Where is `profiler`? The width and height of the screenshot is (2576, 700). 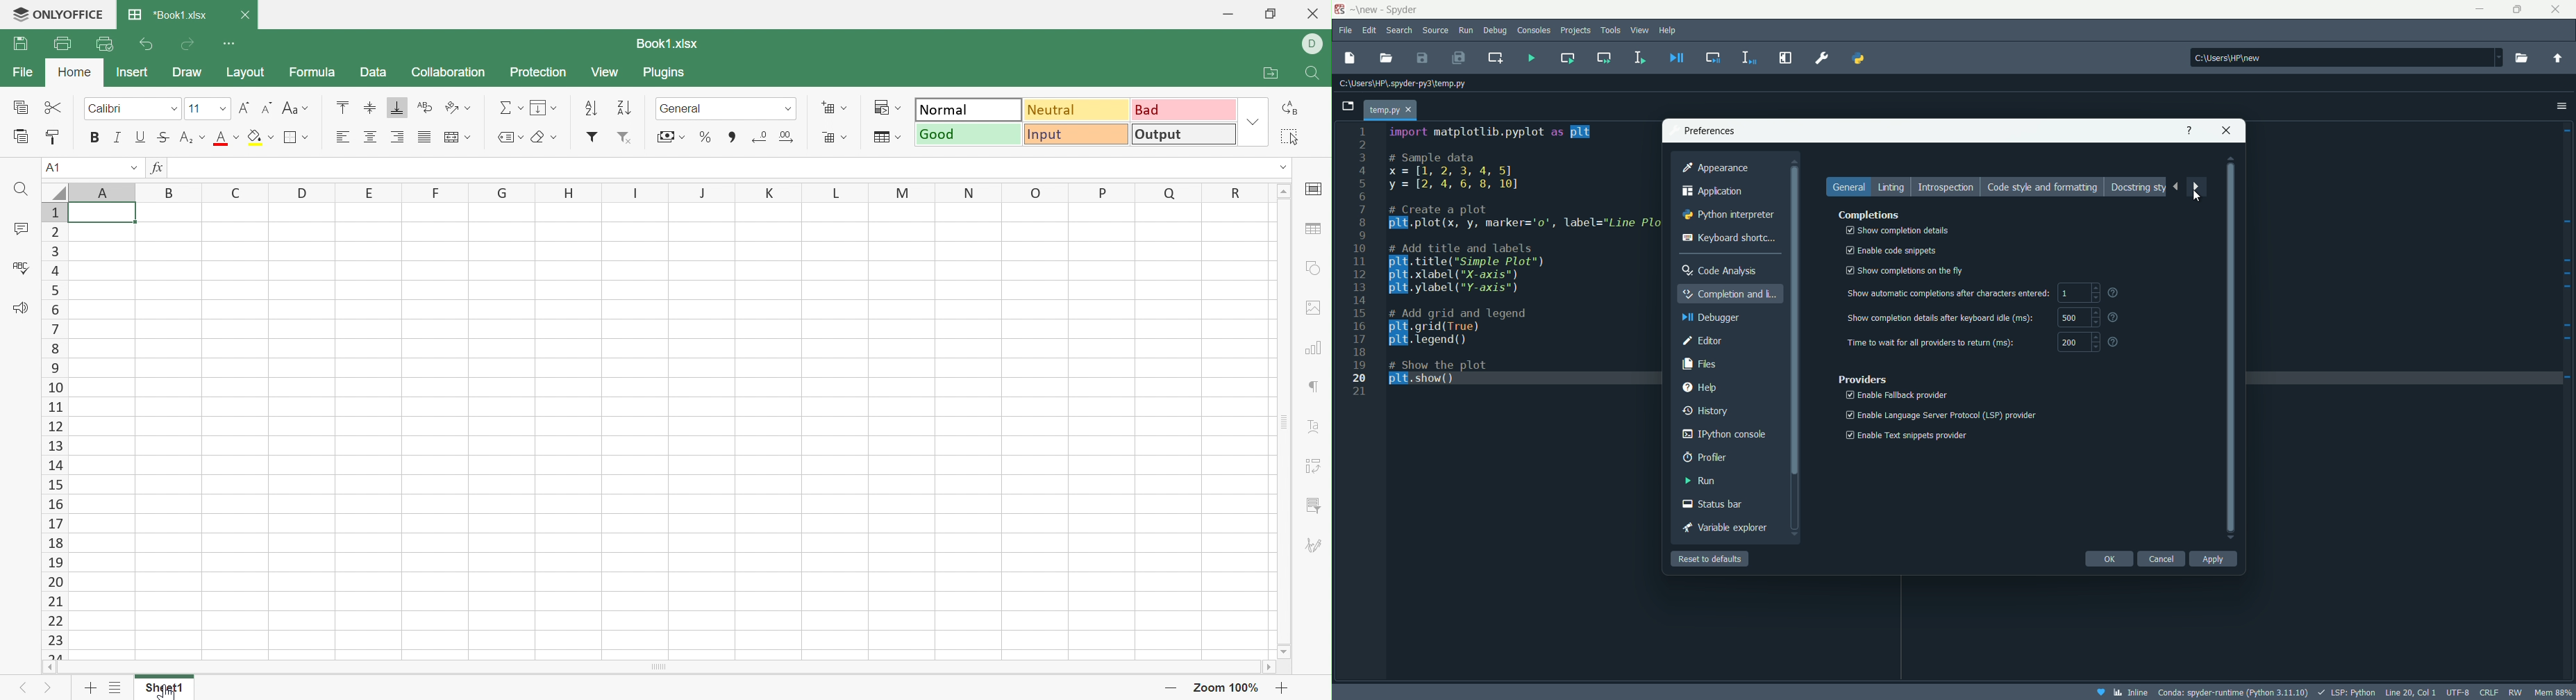 profiler is located at coordinates (1704, 457).